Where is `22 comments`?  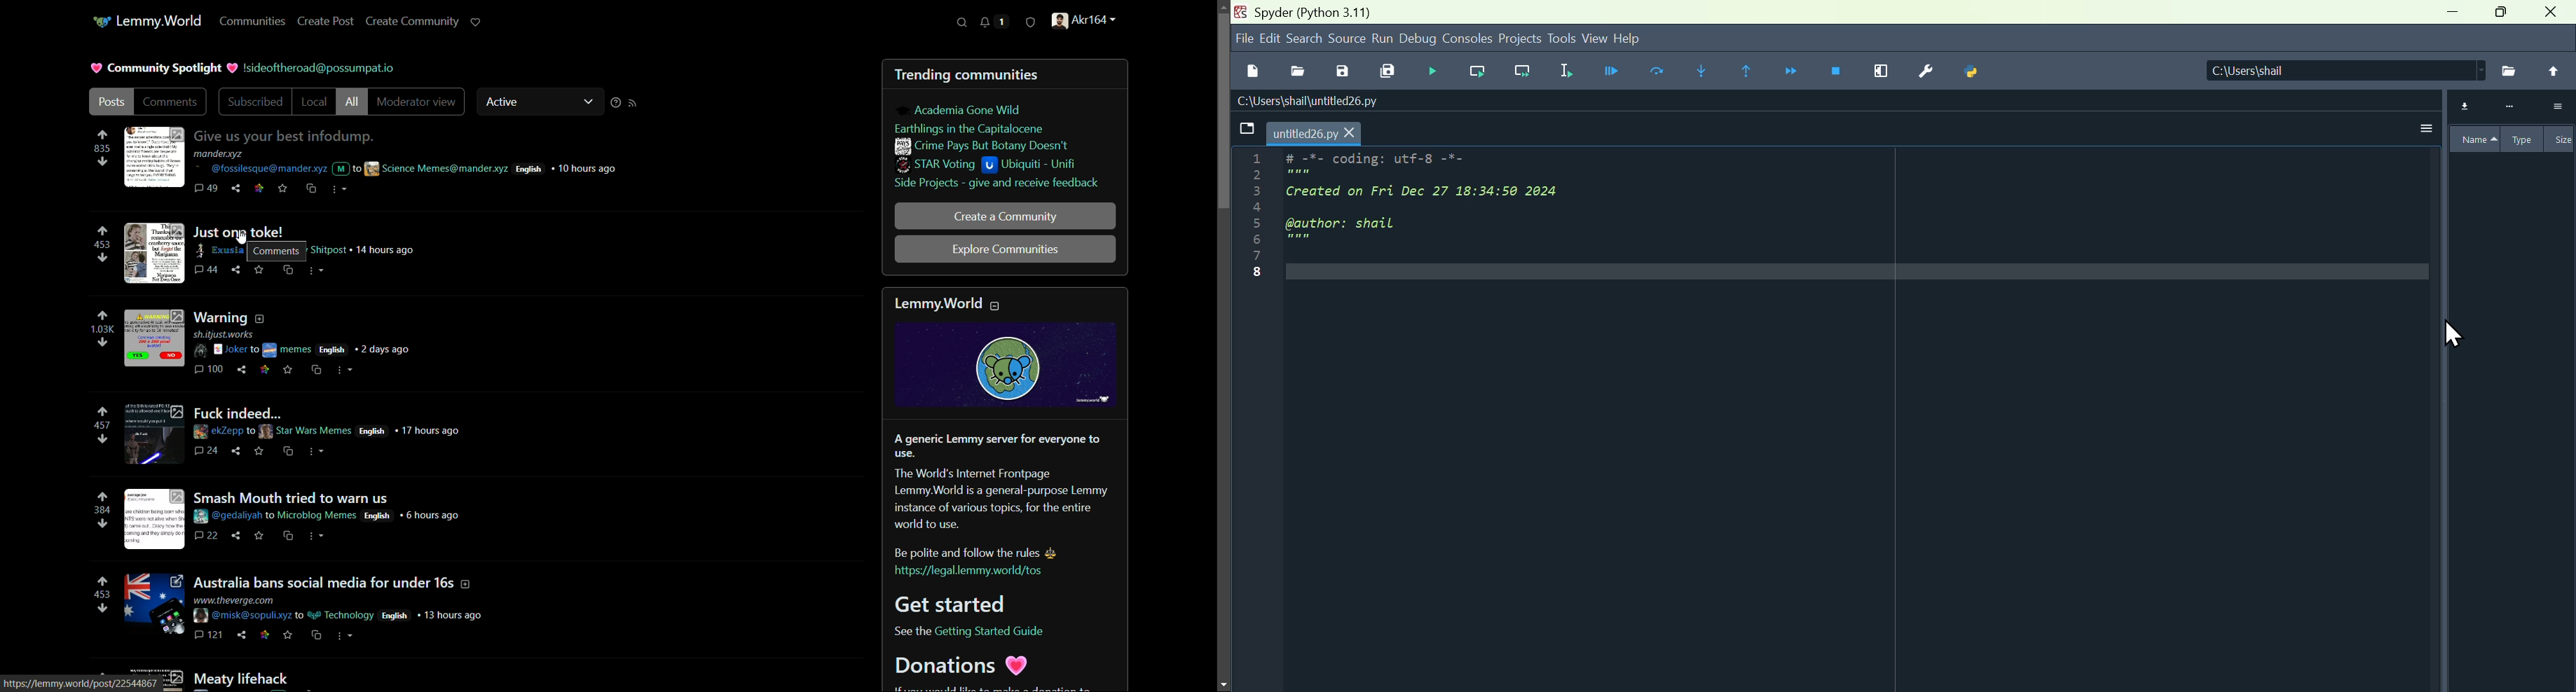 22 comments is located at coordinates (205, 534).